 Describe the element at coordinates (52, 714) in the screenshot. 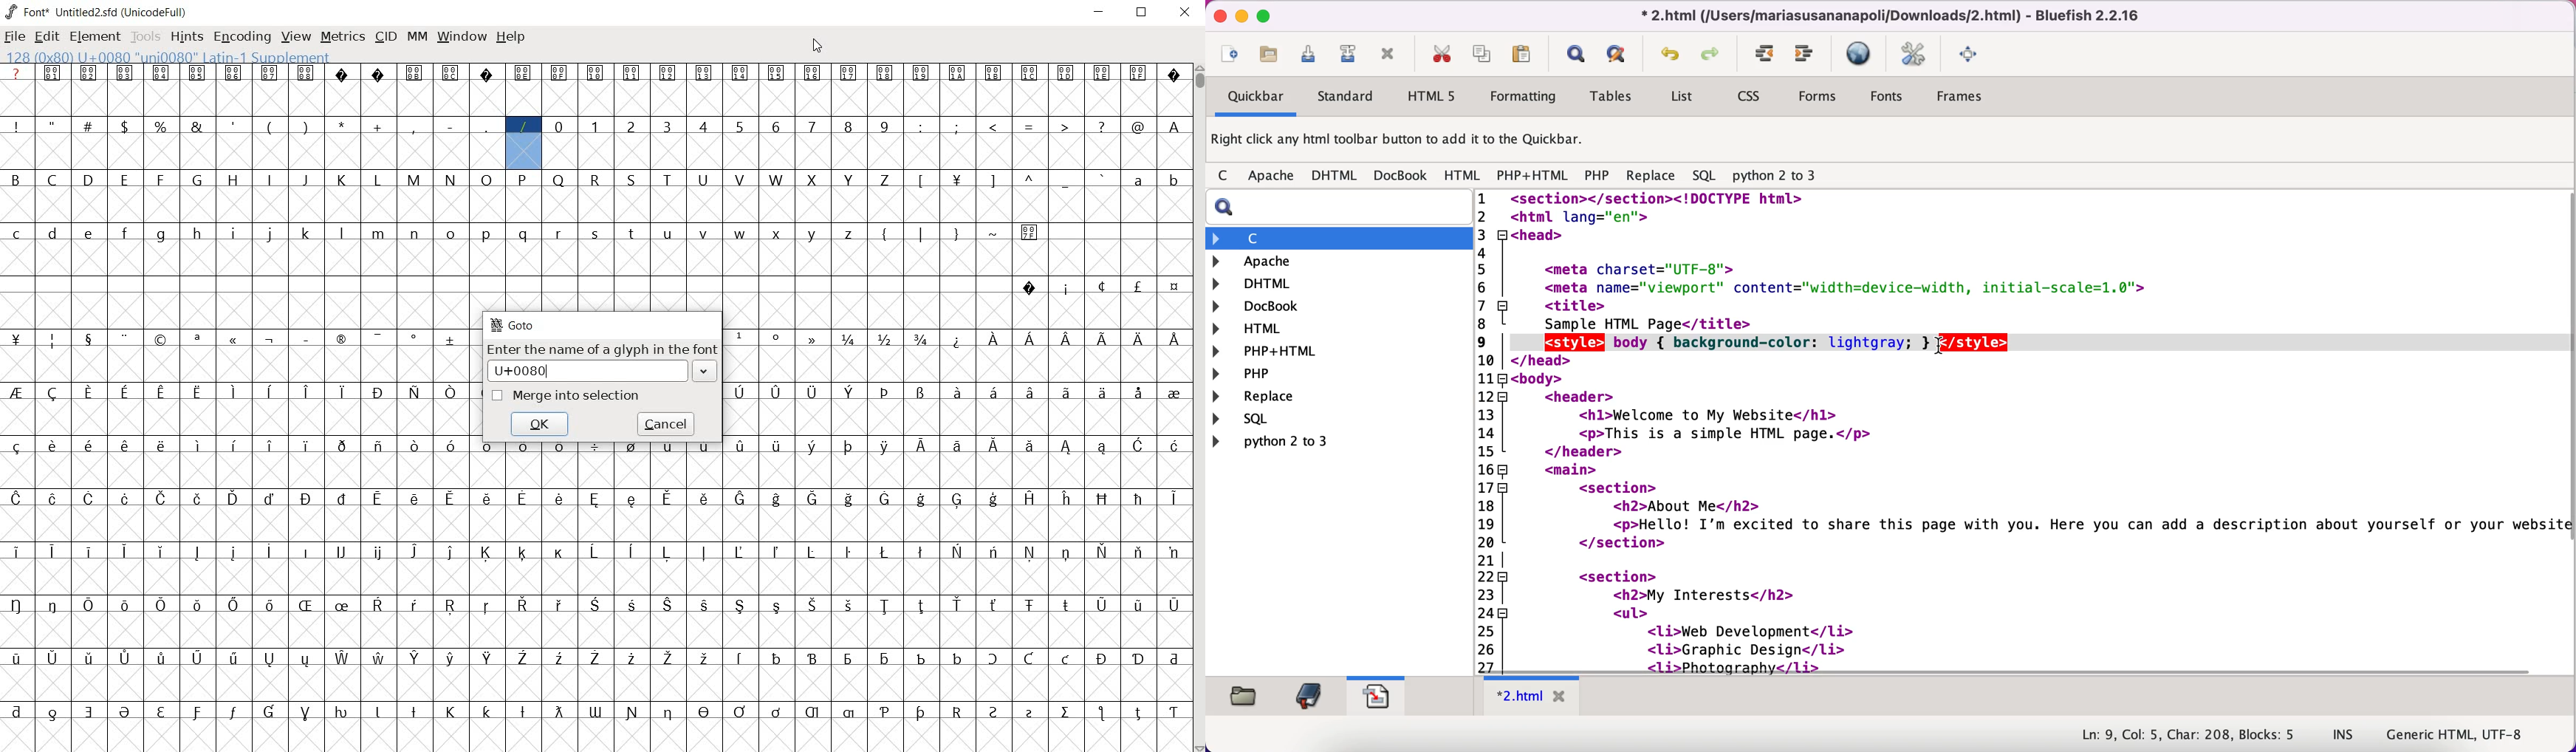

I see `glyph` at that location.